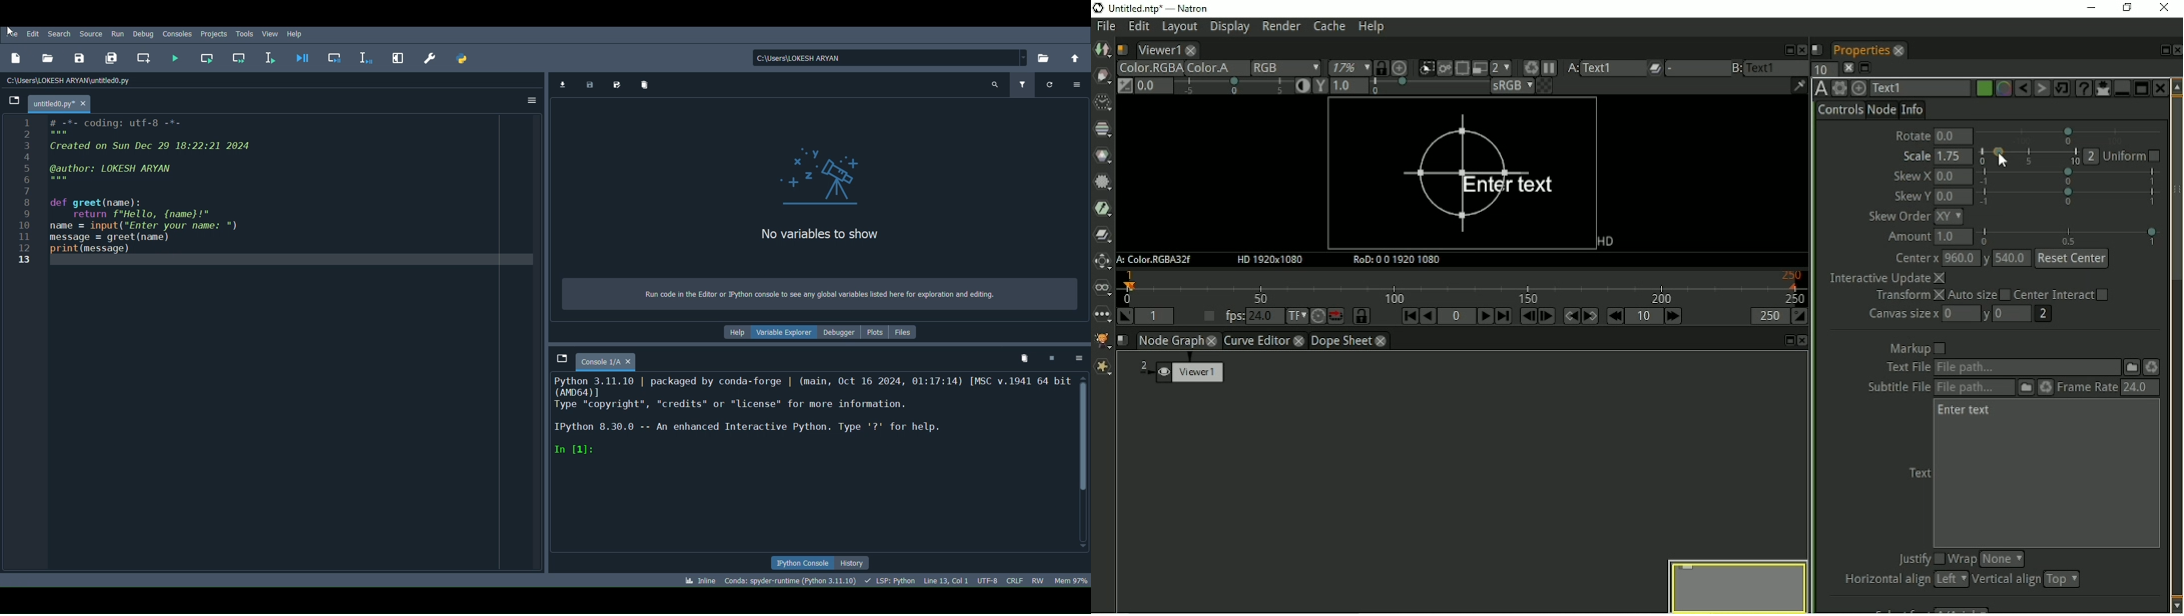  I want to click on Debug file (Ctrl + F5), so click(308, 57).